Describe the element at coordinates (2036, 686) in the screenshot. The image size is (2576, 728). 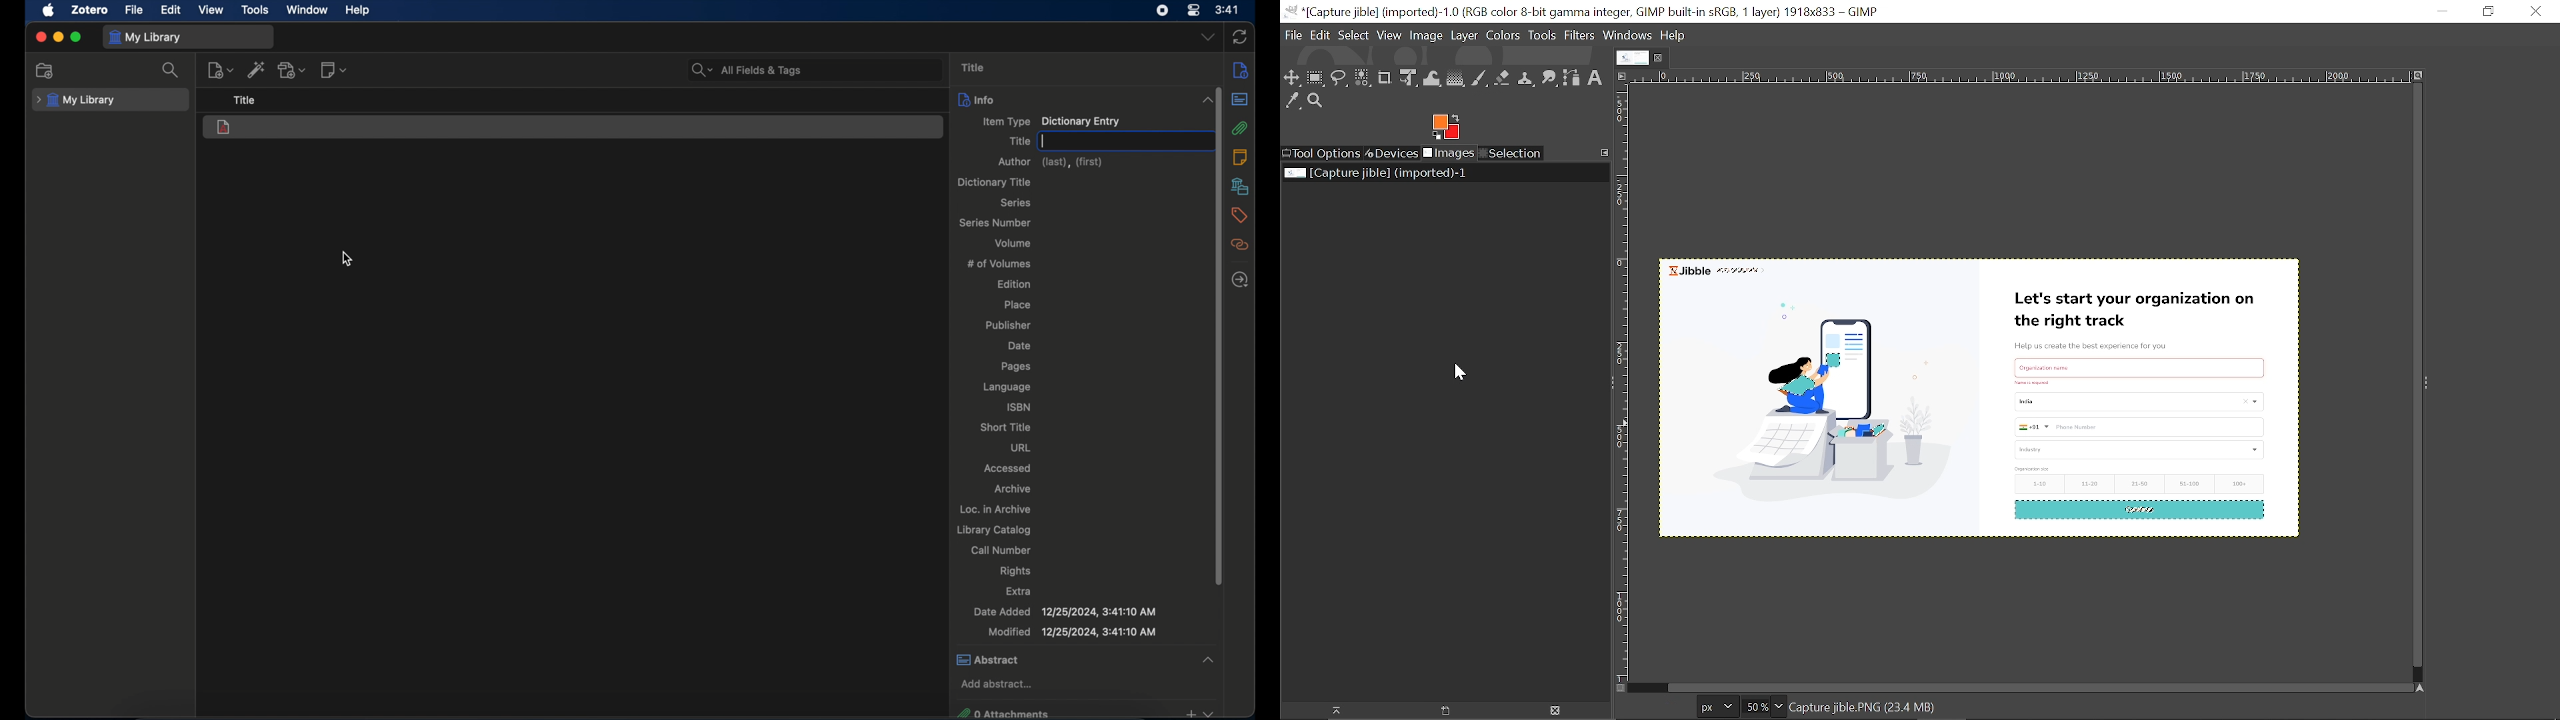
I see `Horizontal scrollbar` at that location.